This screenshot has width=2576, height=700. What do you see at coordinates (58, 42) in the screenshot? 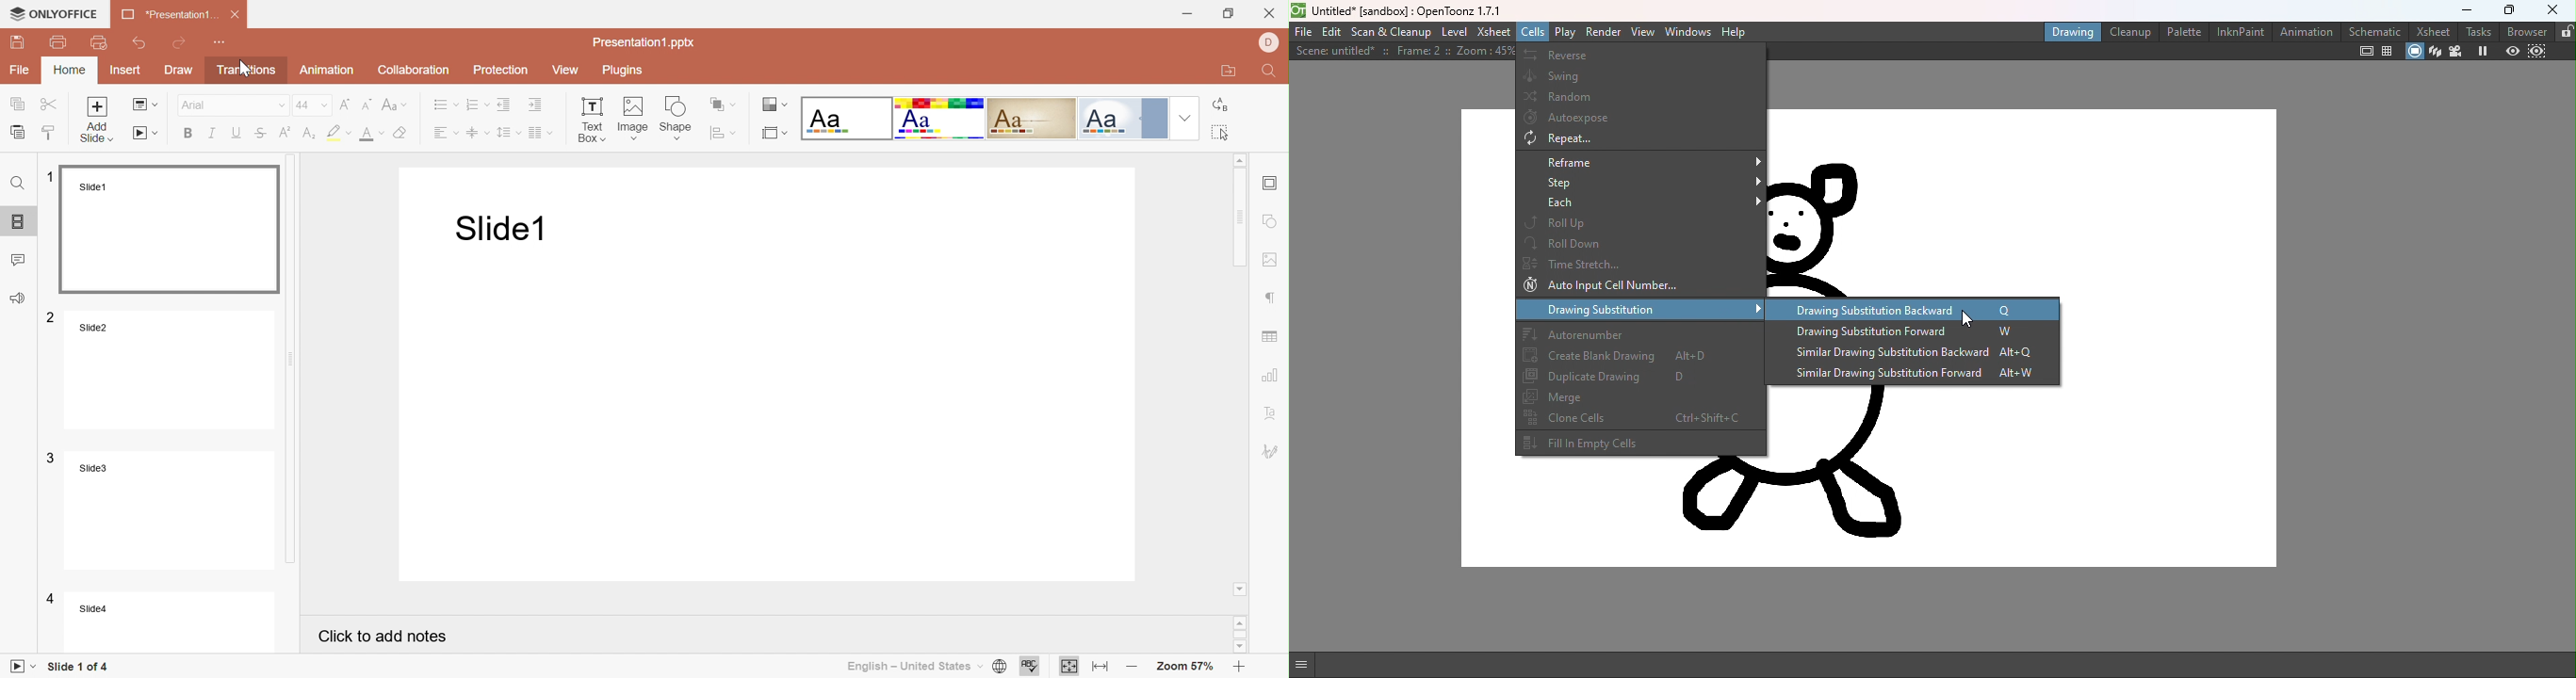
I see `Print file` at bounding box center [58, 42].